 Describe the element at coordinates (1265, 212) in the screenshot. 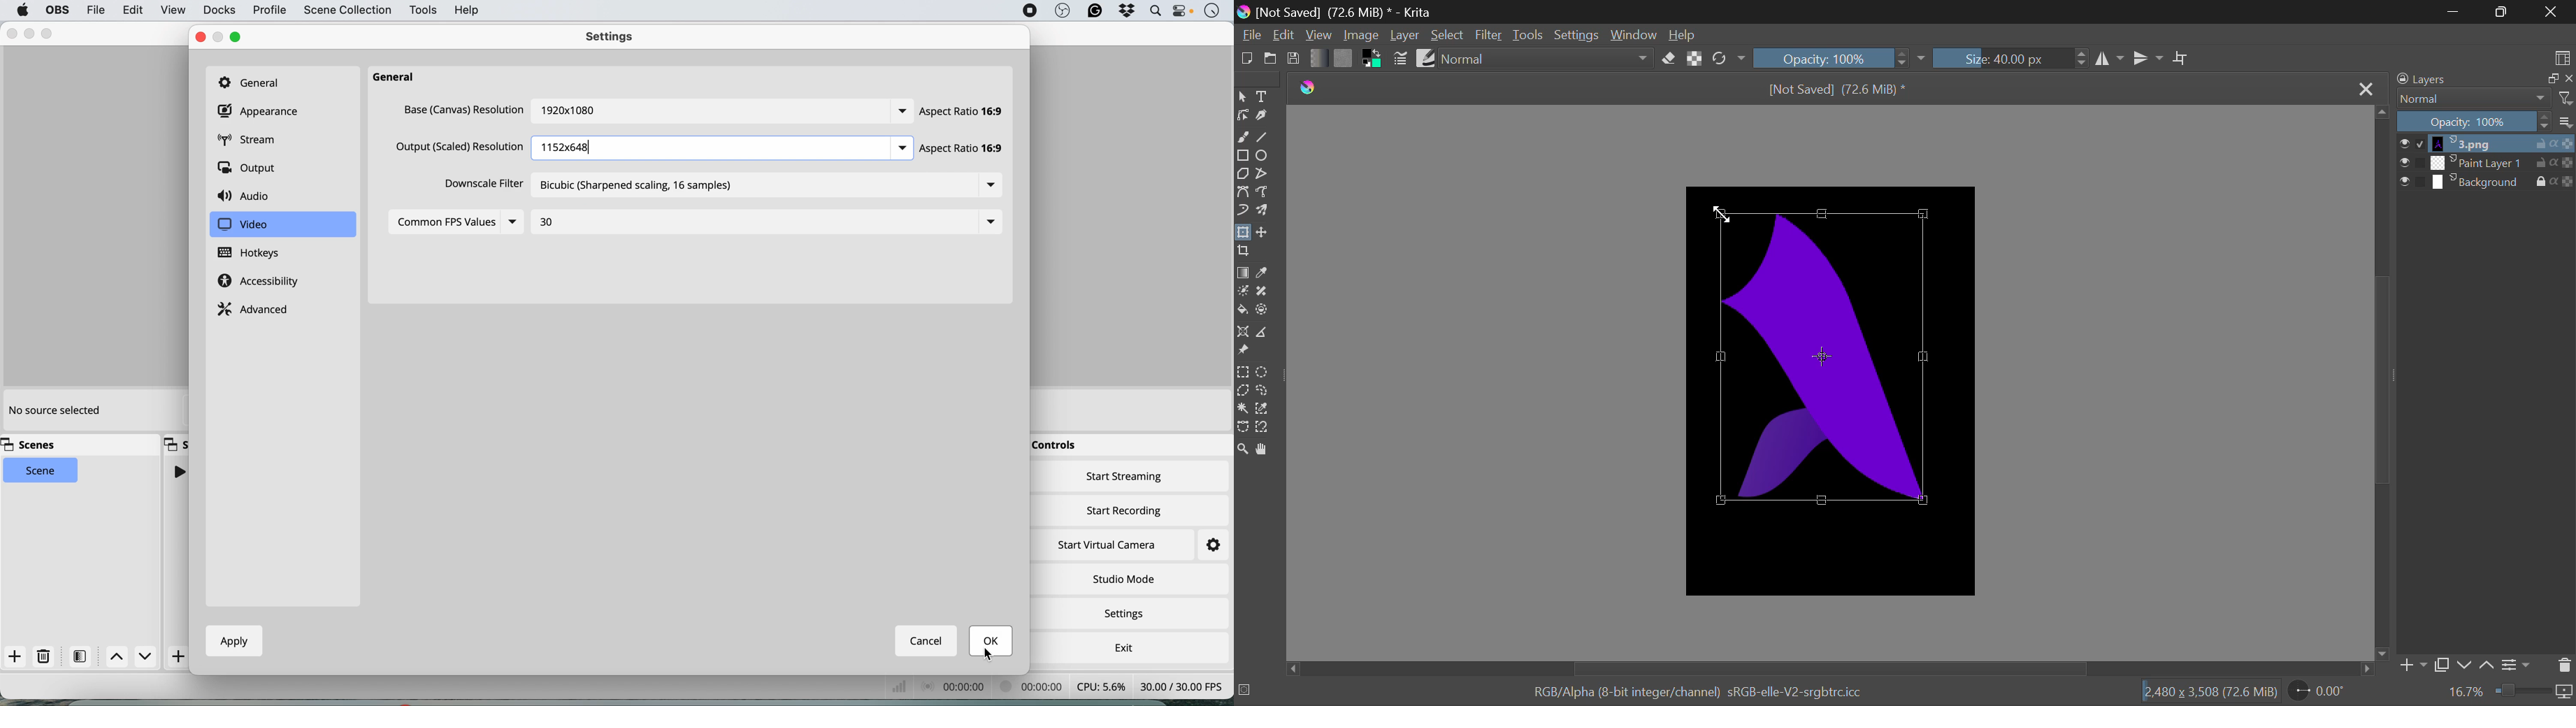

I see `Multibrush Tool` at that location.